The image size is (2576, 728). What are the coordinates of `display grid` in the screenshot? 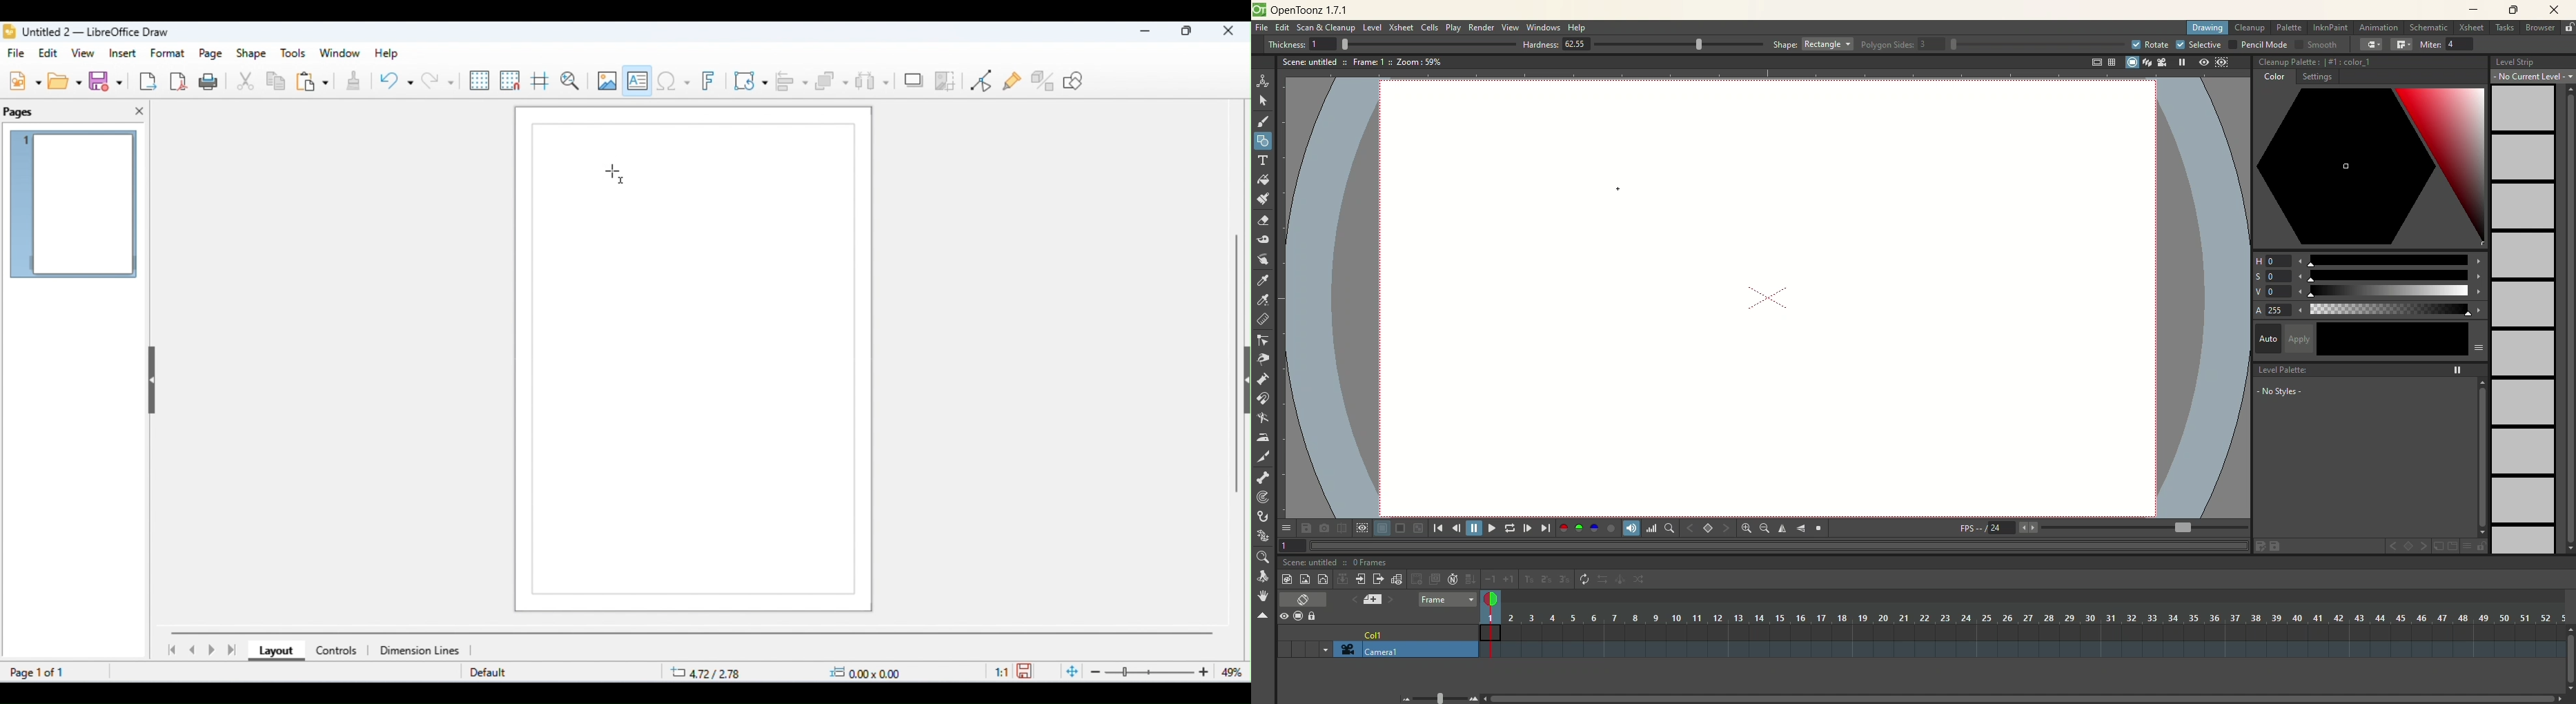 It's located at (480, 81).